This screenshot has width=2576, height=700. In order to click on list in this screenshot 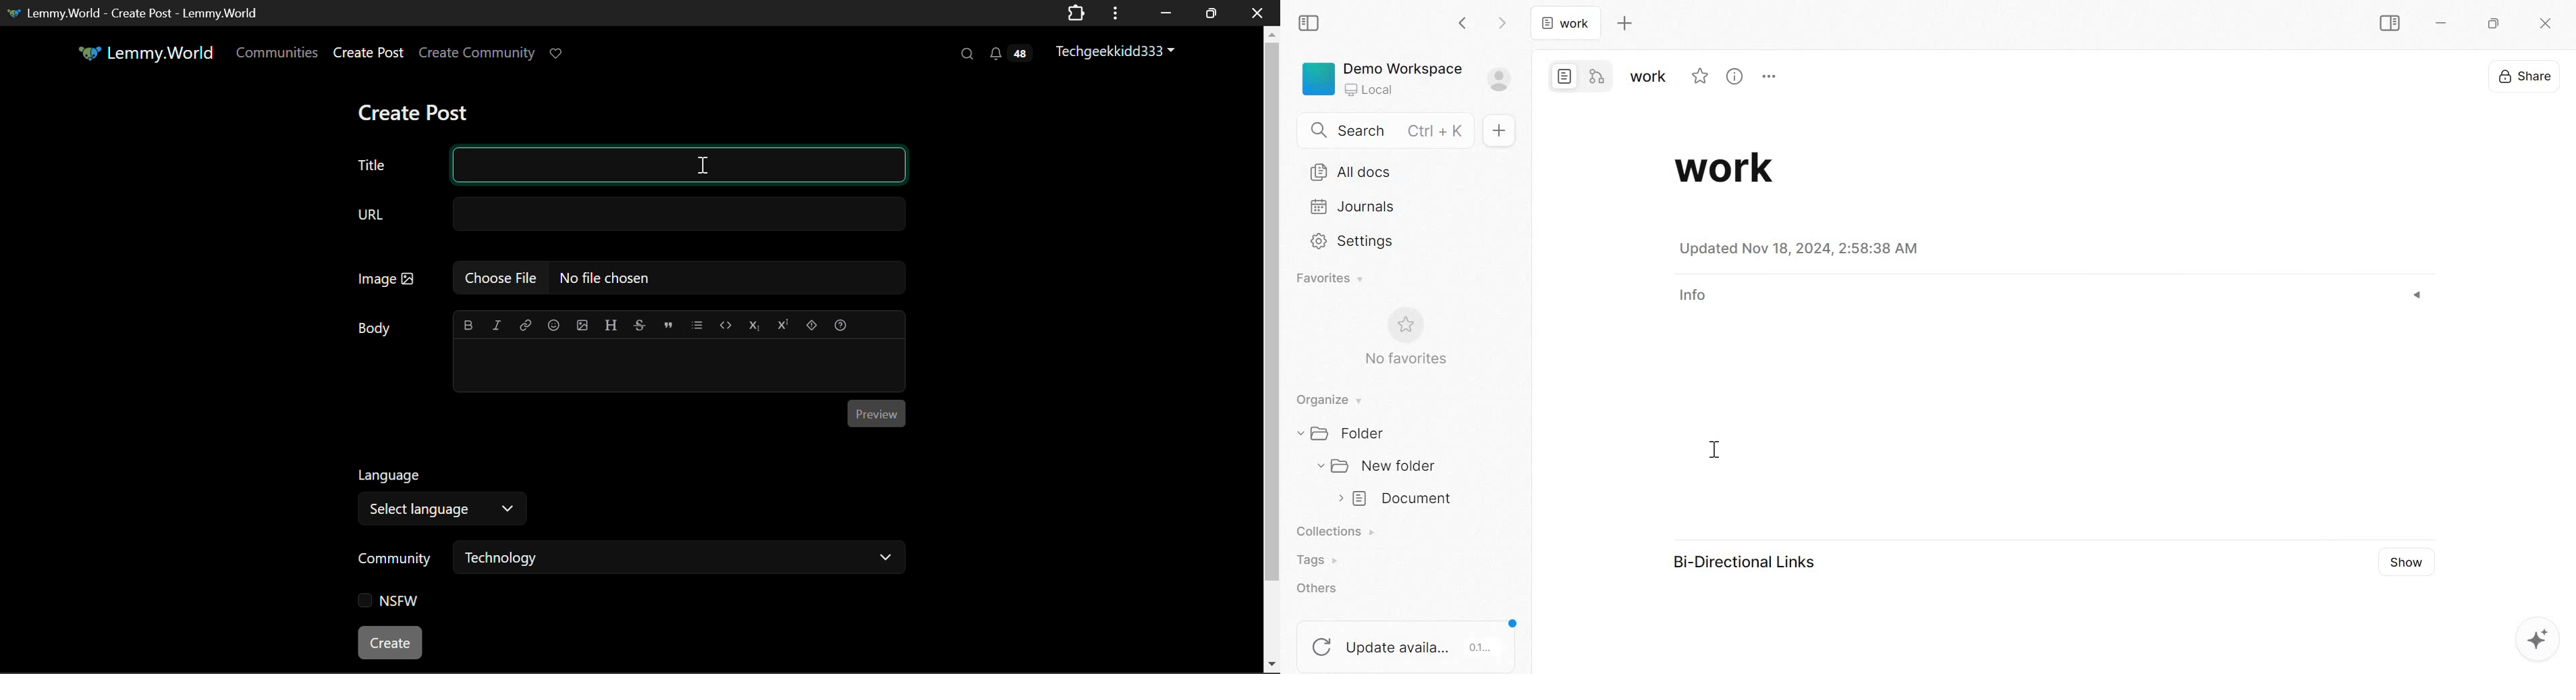, I will do `click(699, 323)`.